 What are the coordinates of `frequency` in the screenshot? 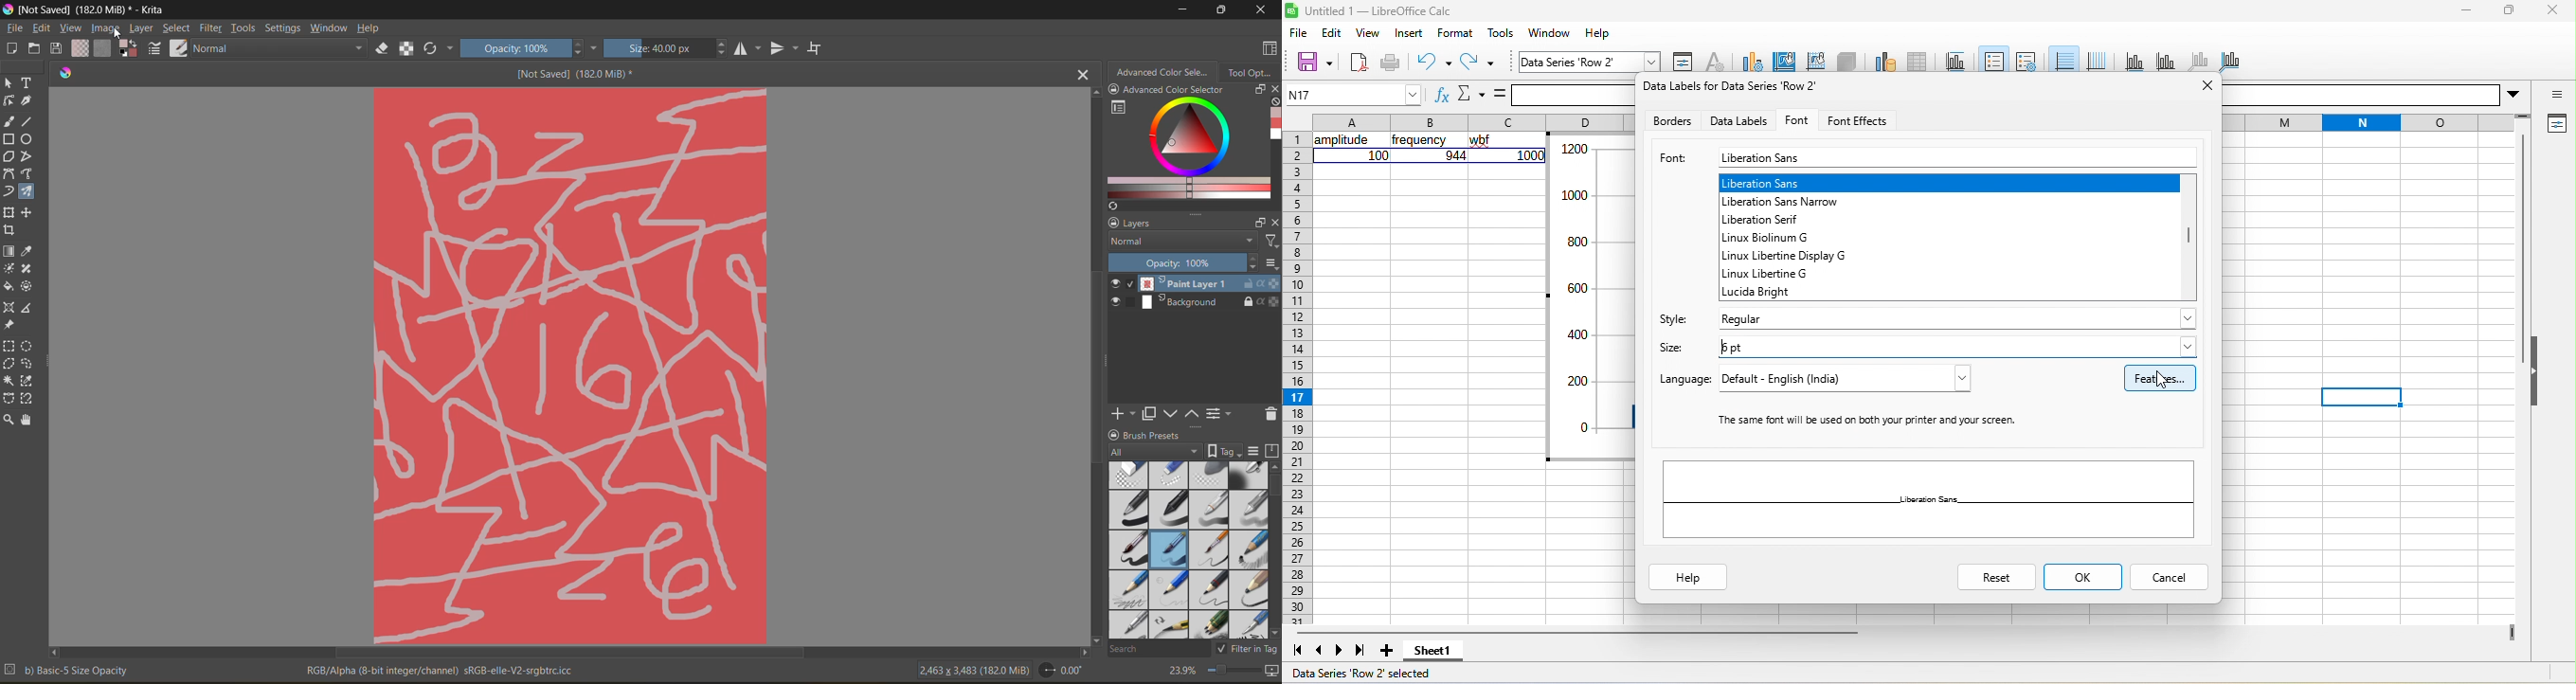 It's located at (1420, 141).